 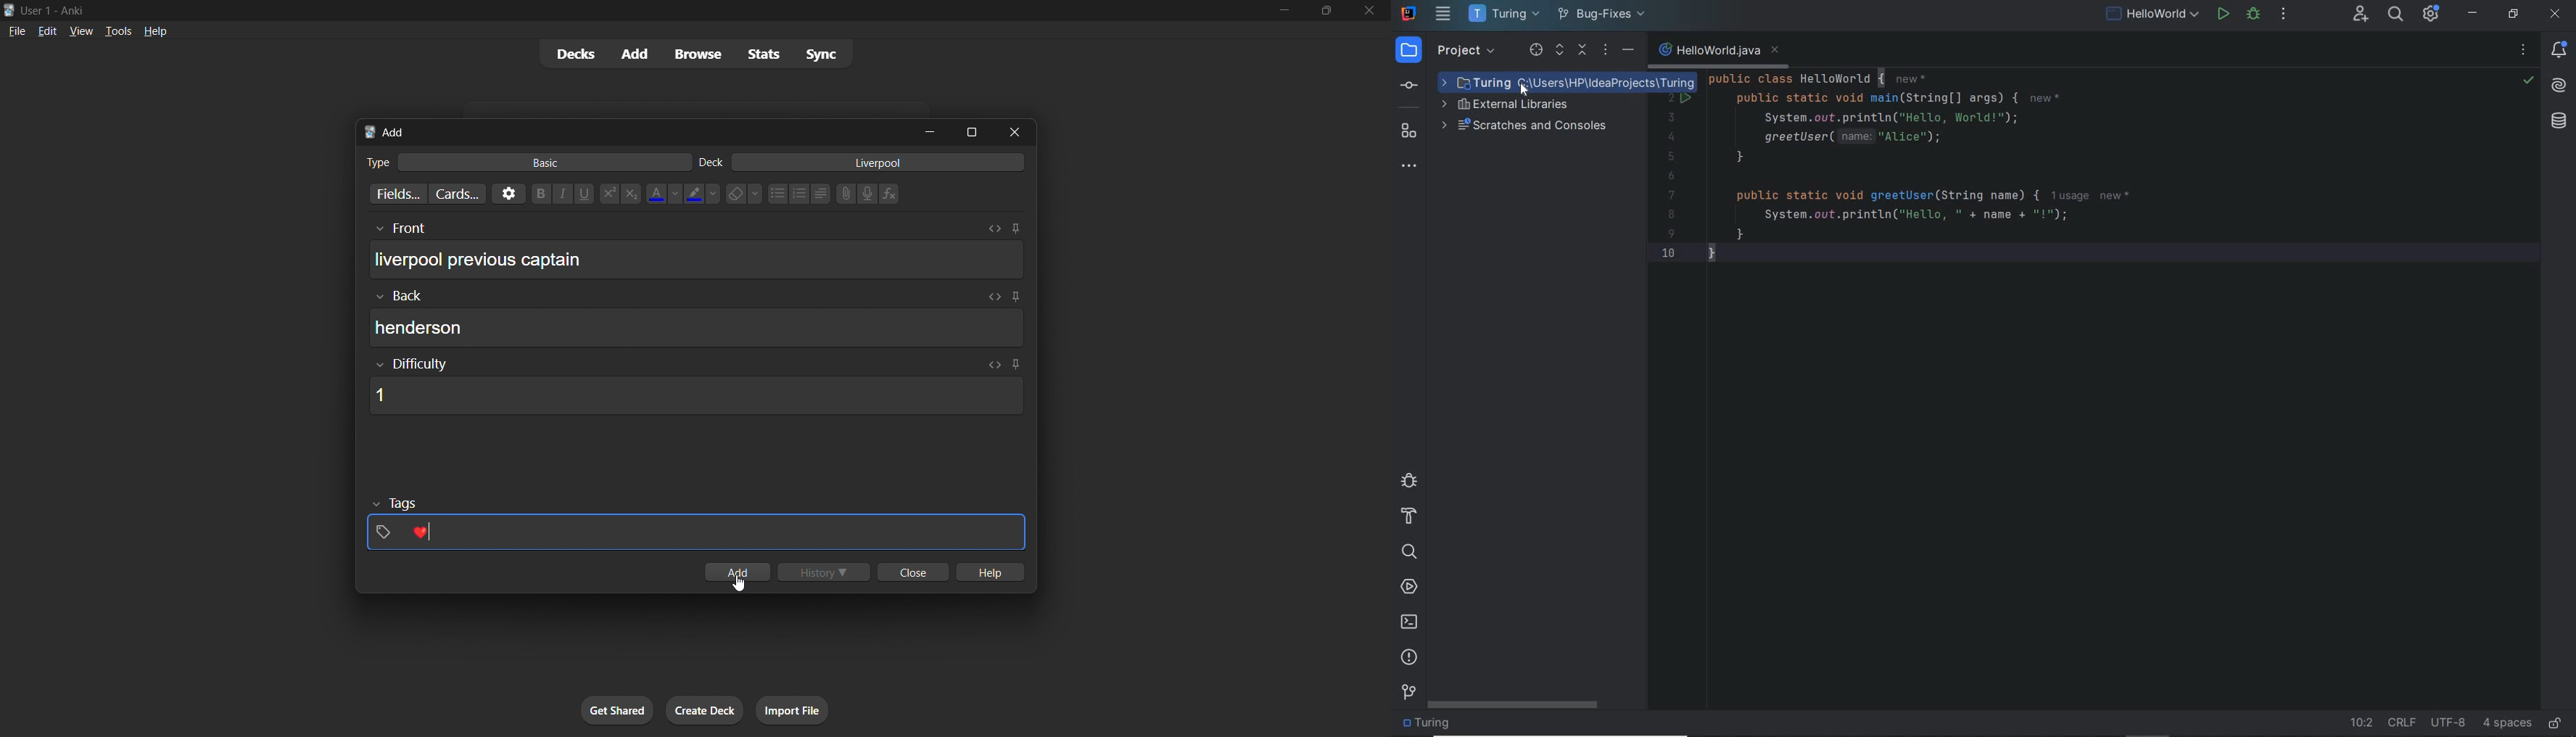 What do you see at coordinates (629, 193) in the screenshot?
I see `subscript` at bounding box center [629, 193].